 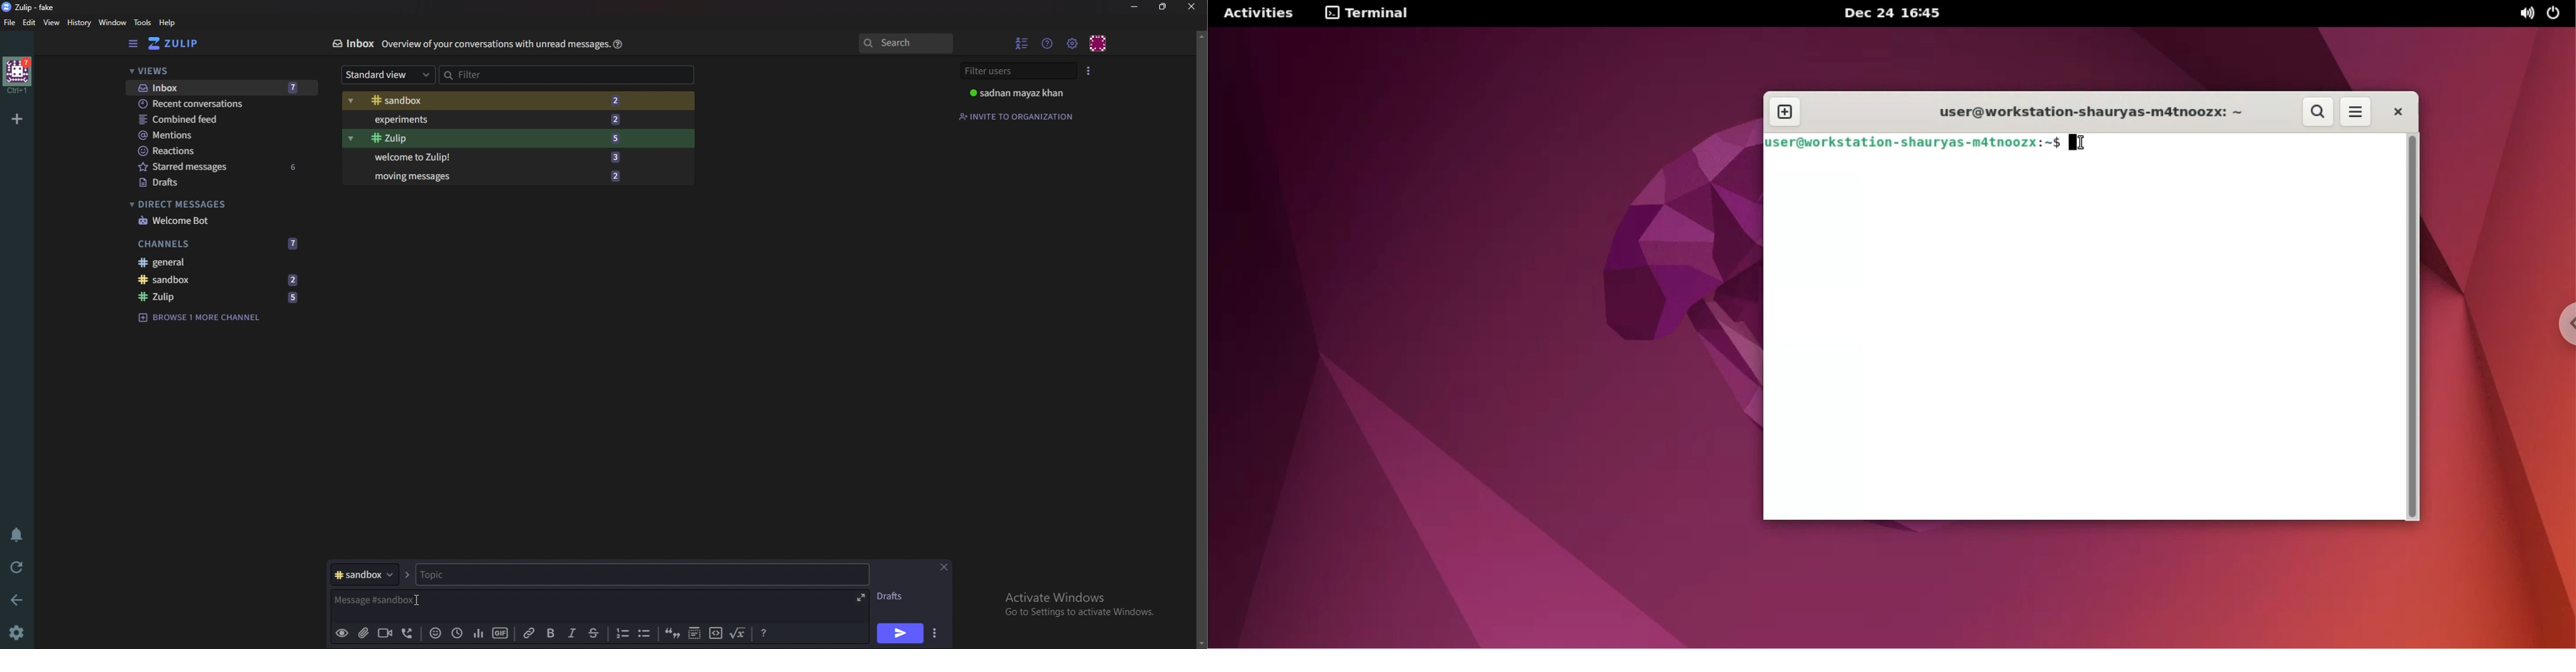 I want to click on Italic, so click(x=571, y=635).